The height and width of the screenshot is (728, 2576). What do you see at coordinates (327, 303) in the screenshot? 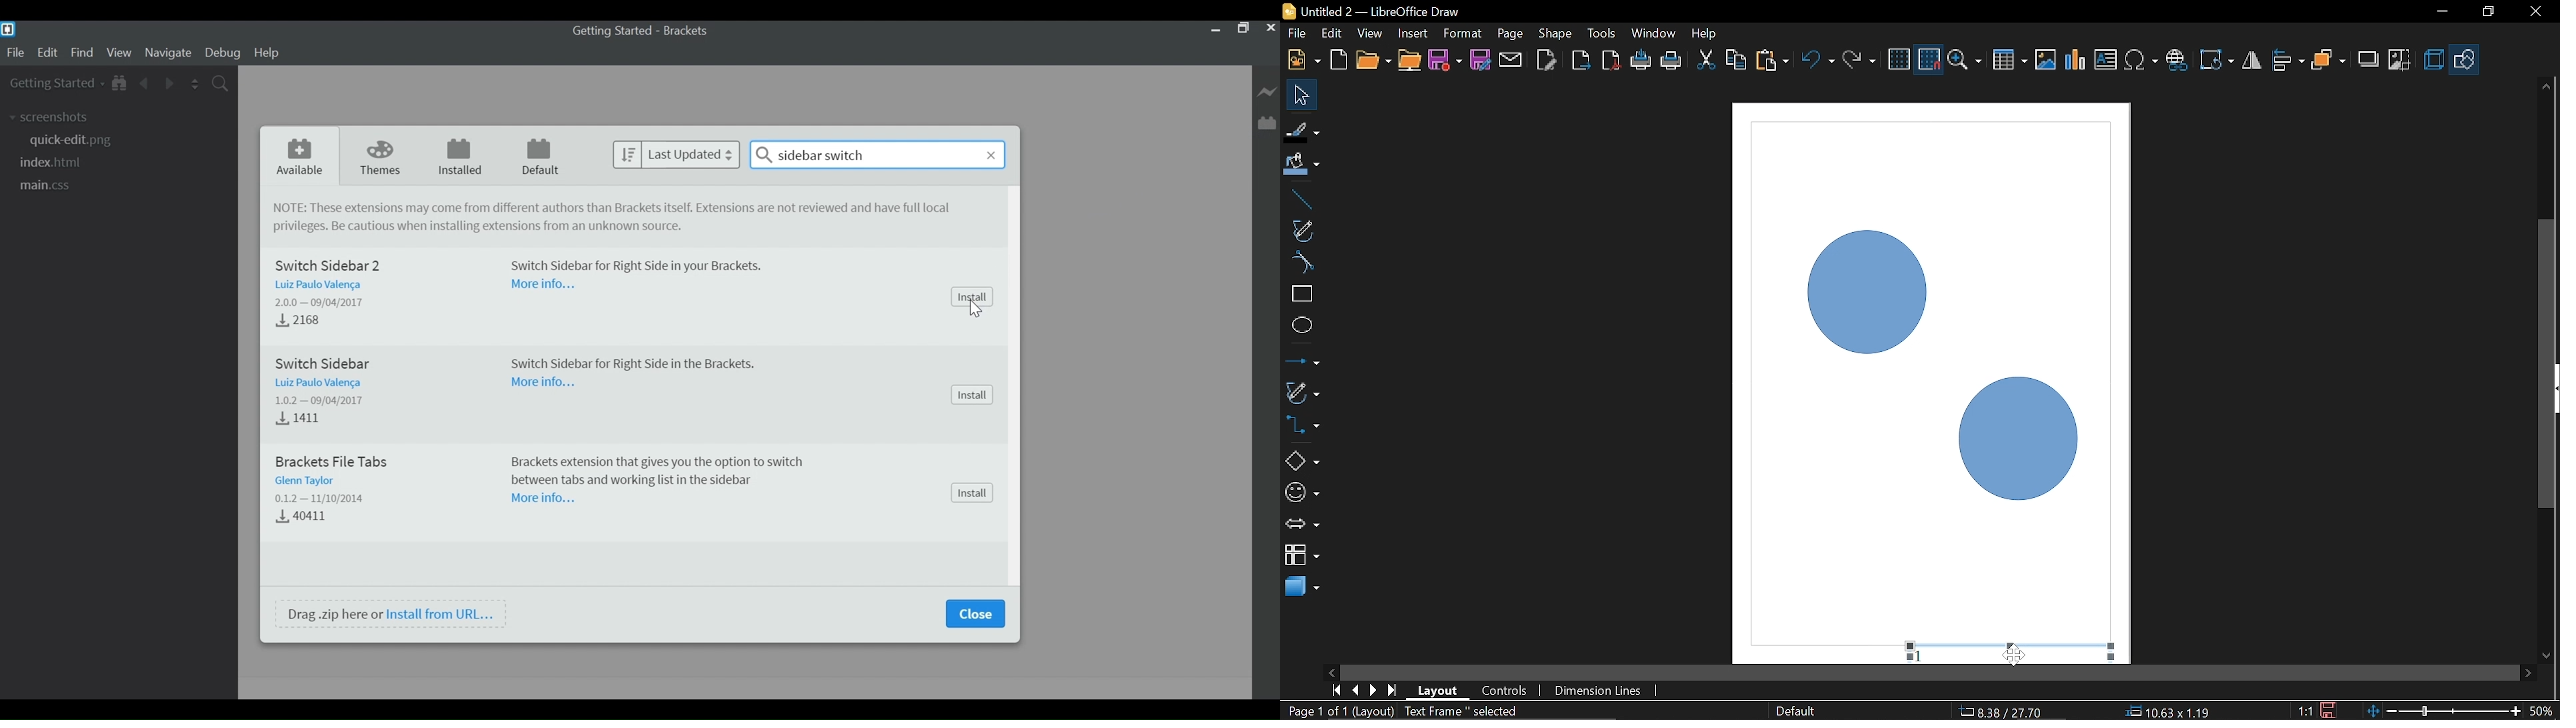
I see `2.0.0 — 09/04/2017` at bounding box center [327, 303].